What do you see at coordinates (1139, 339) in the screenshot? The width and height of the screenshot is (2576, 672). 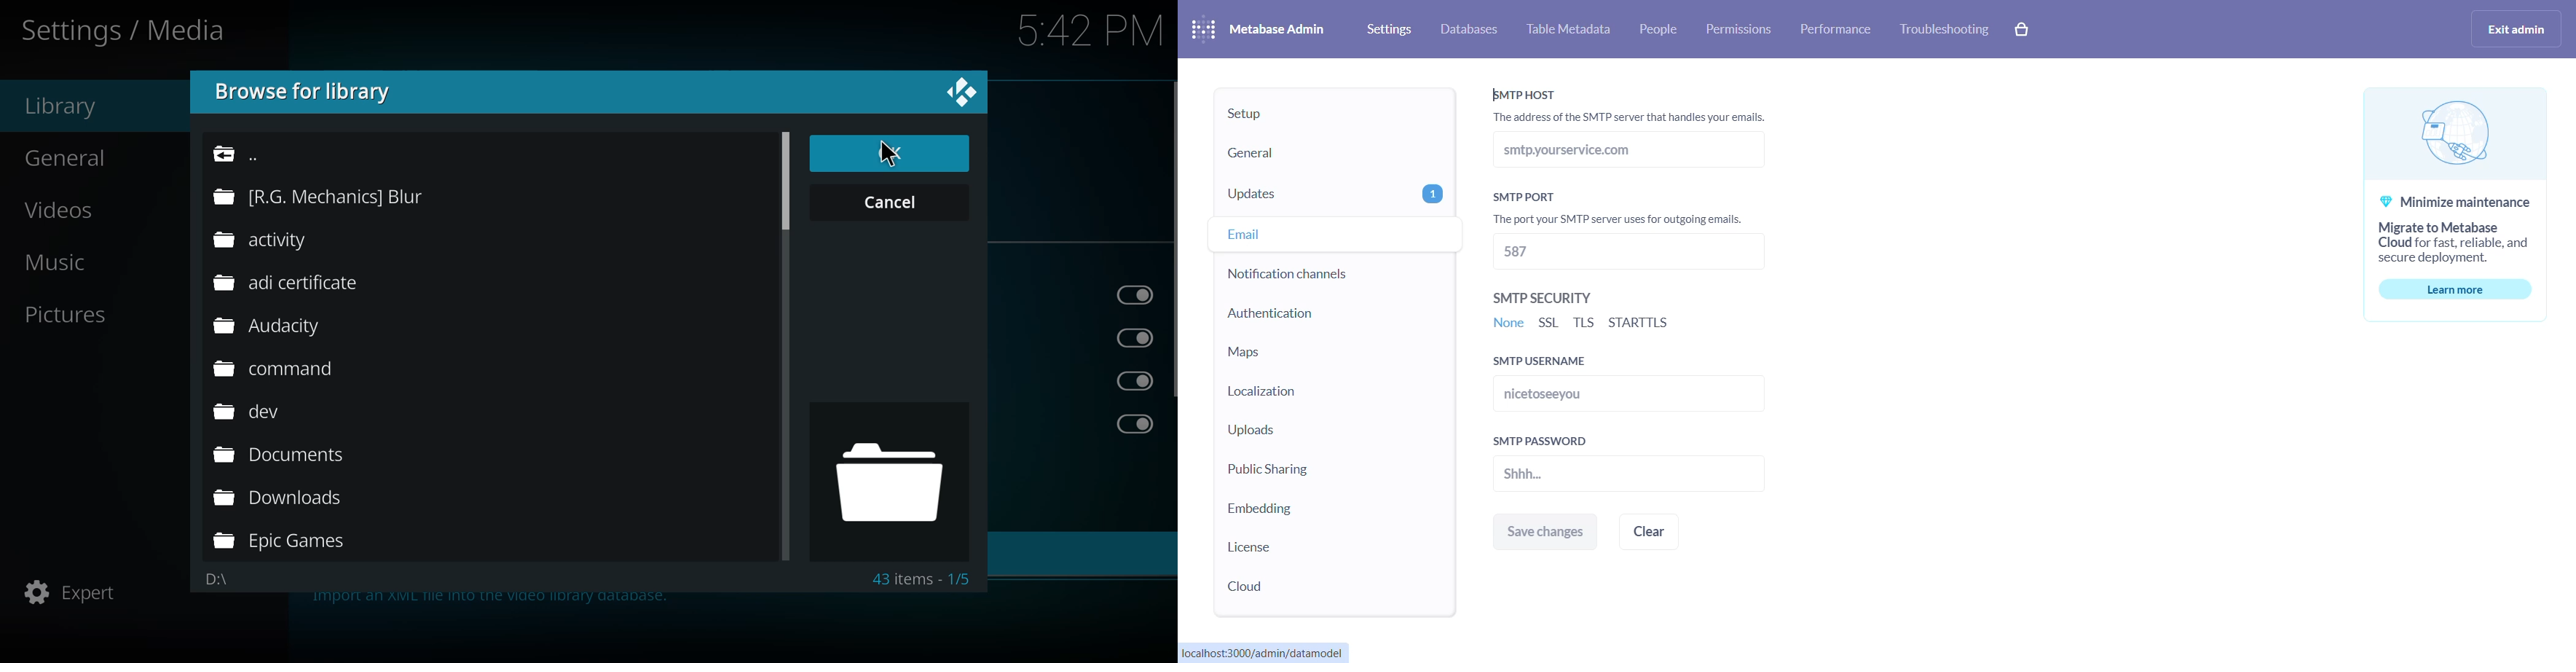 I see `enabled` at bounding box center [1139, 339].